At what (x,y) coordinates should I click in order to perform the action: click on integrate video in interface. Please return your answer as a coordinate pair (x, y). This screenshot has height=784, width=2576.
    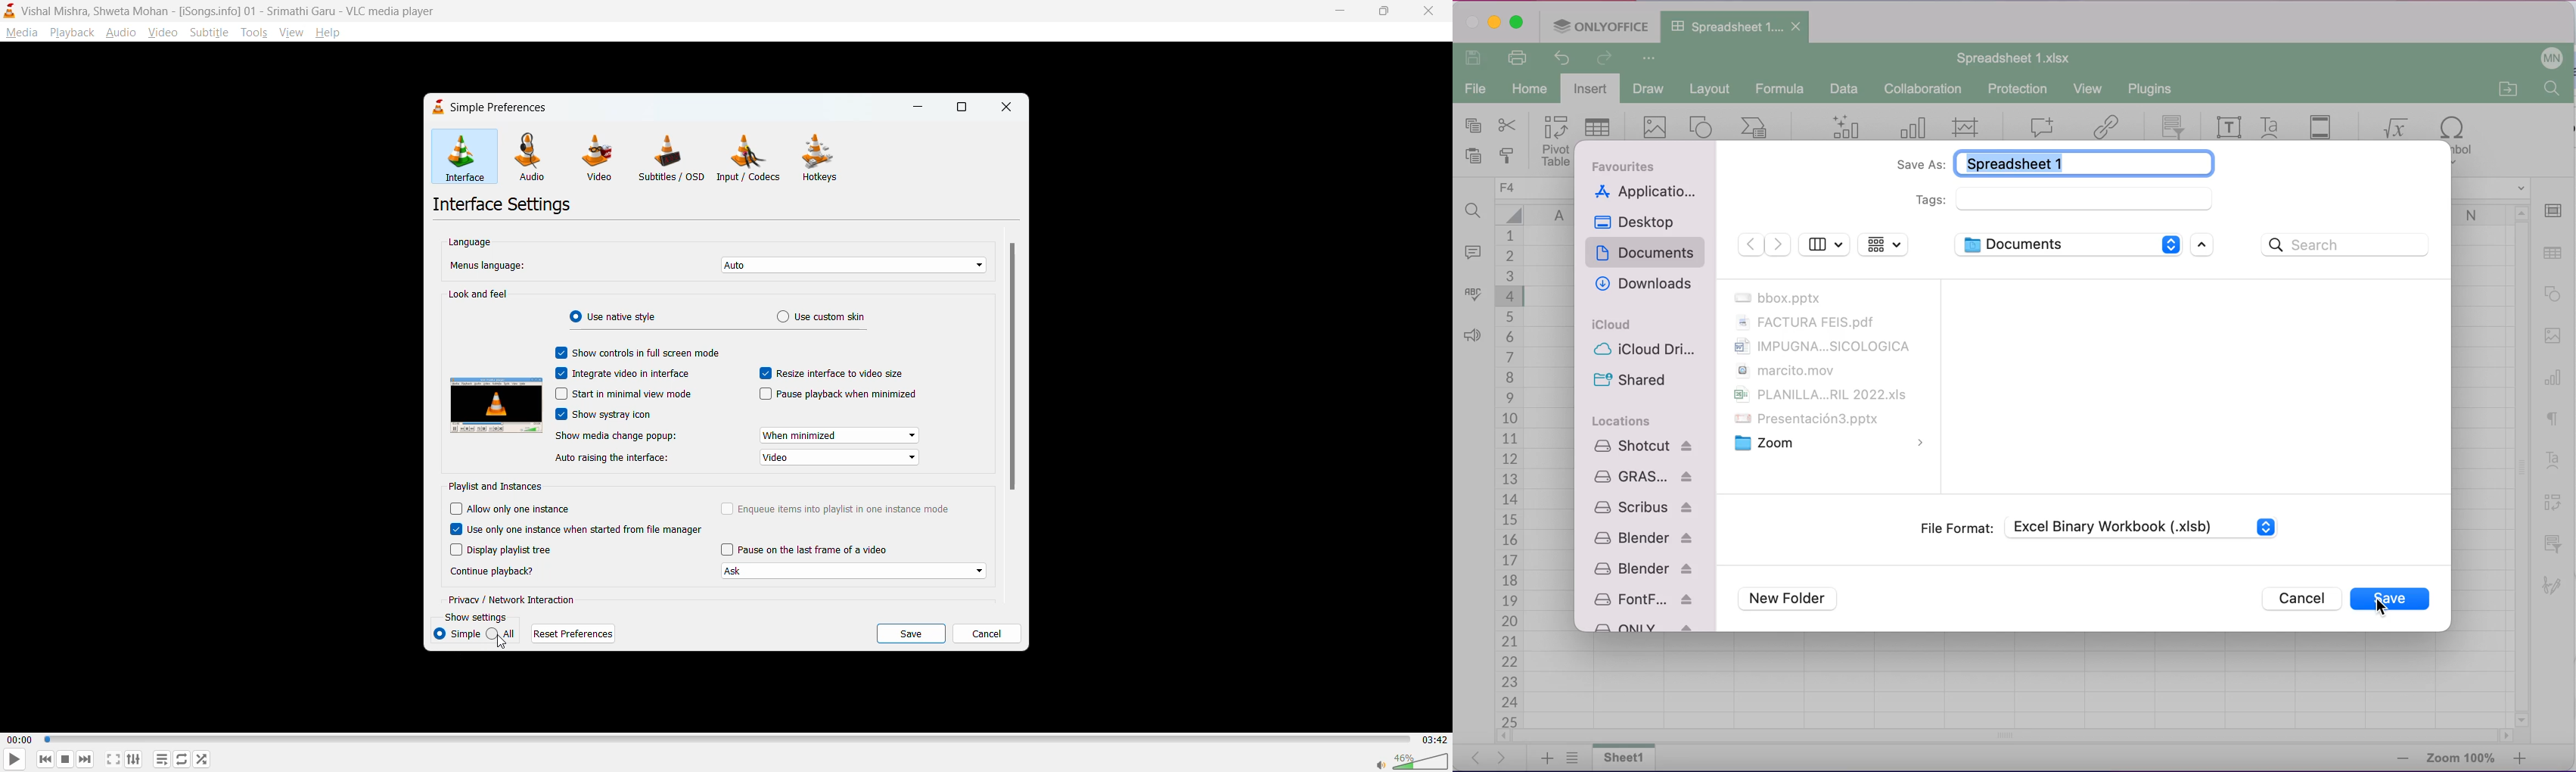
    Looking at the image, I should click on (624, 373).